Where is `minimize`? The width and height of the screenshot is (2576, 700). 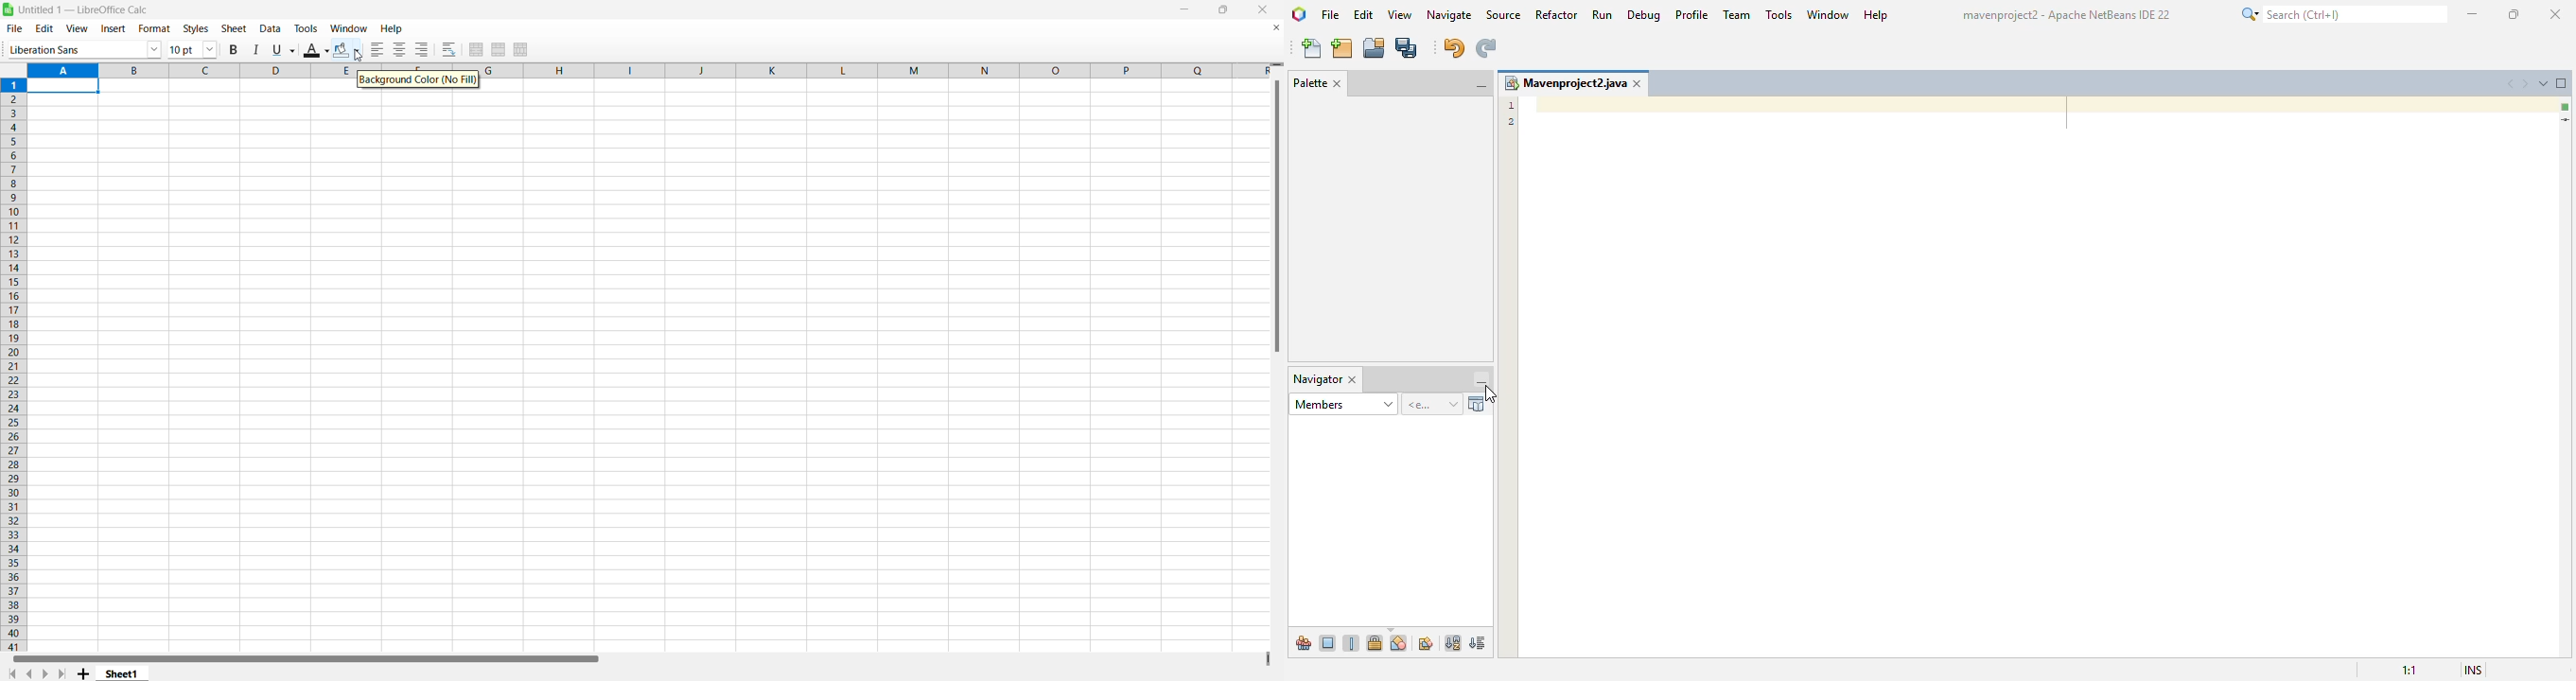 minimize is located at coordinates (1188, 12).